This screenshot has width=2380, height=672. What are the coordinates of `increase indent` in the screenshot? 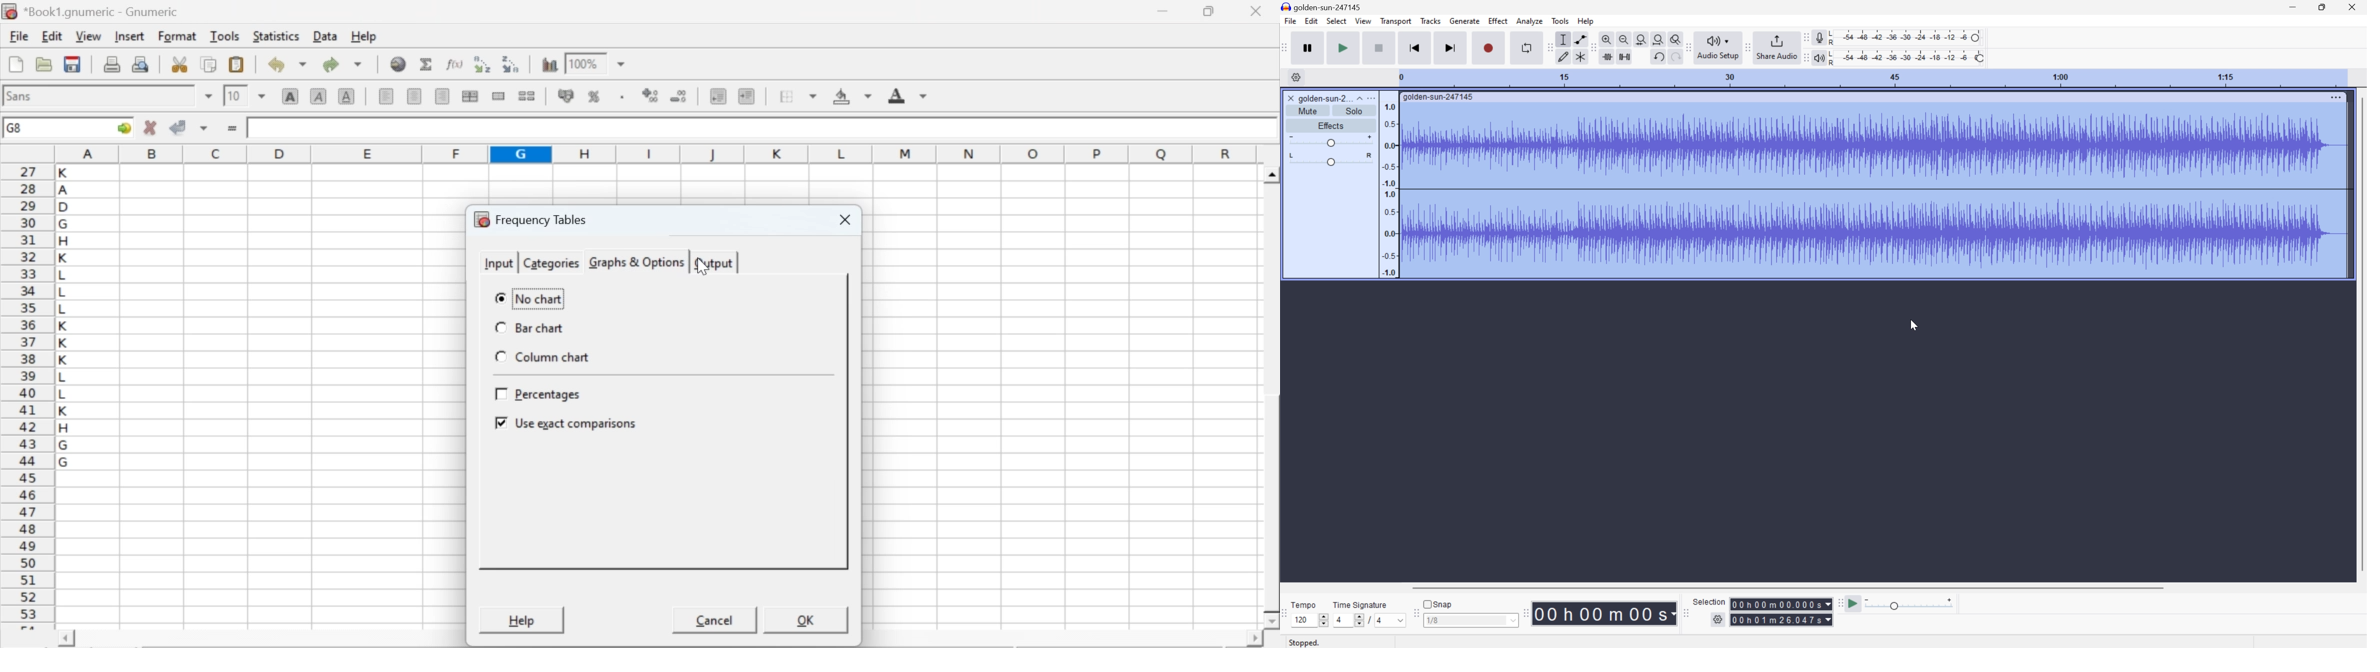 It's located at (746, 97).